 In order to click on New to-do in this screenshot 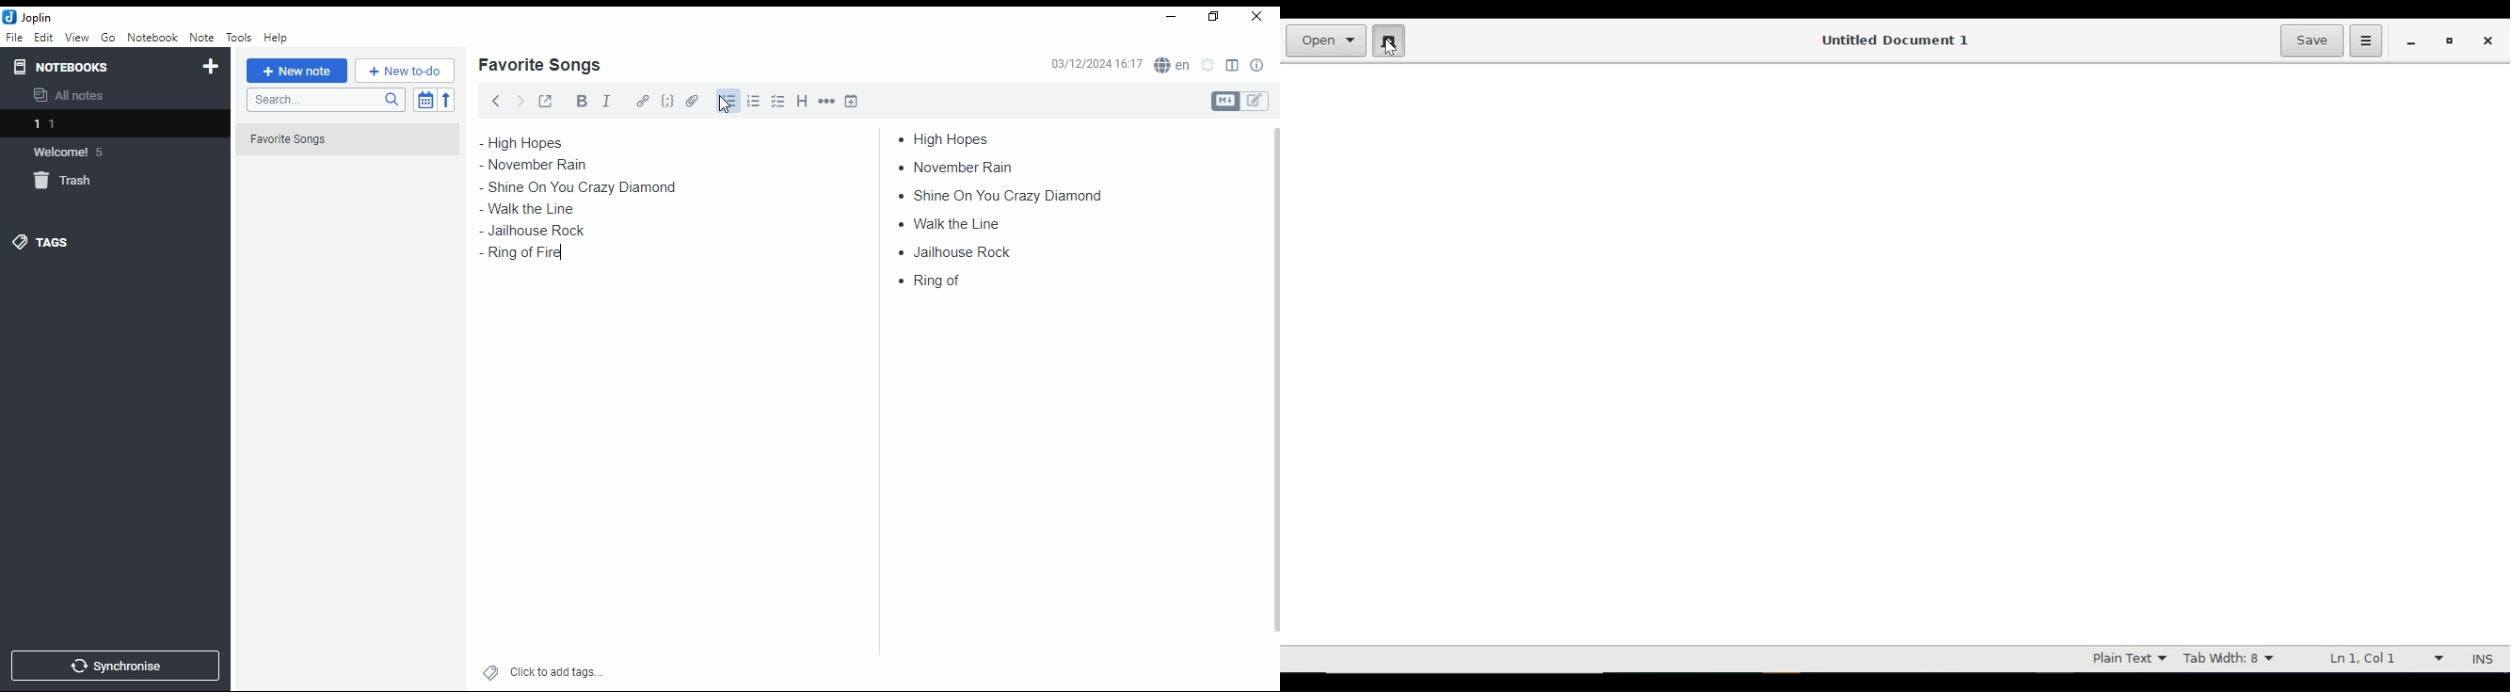, I will do `click(405, 71)`.